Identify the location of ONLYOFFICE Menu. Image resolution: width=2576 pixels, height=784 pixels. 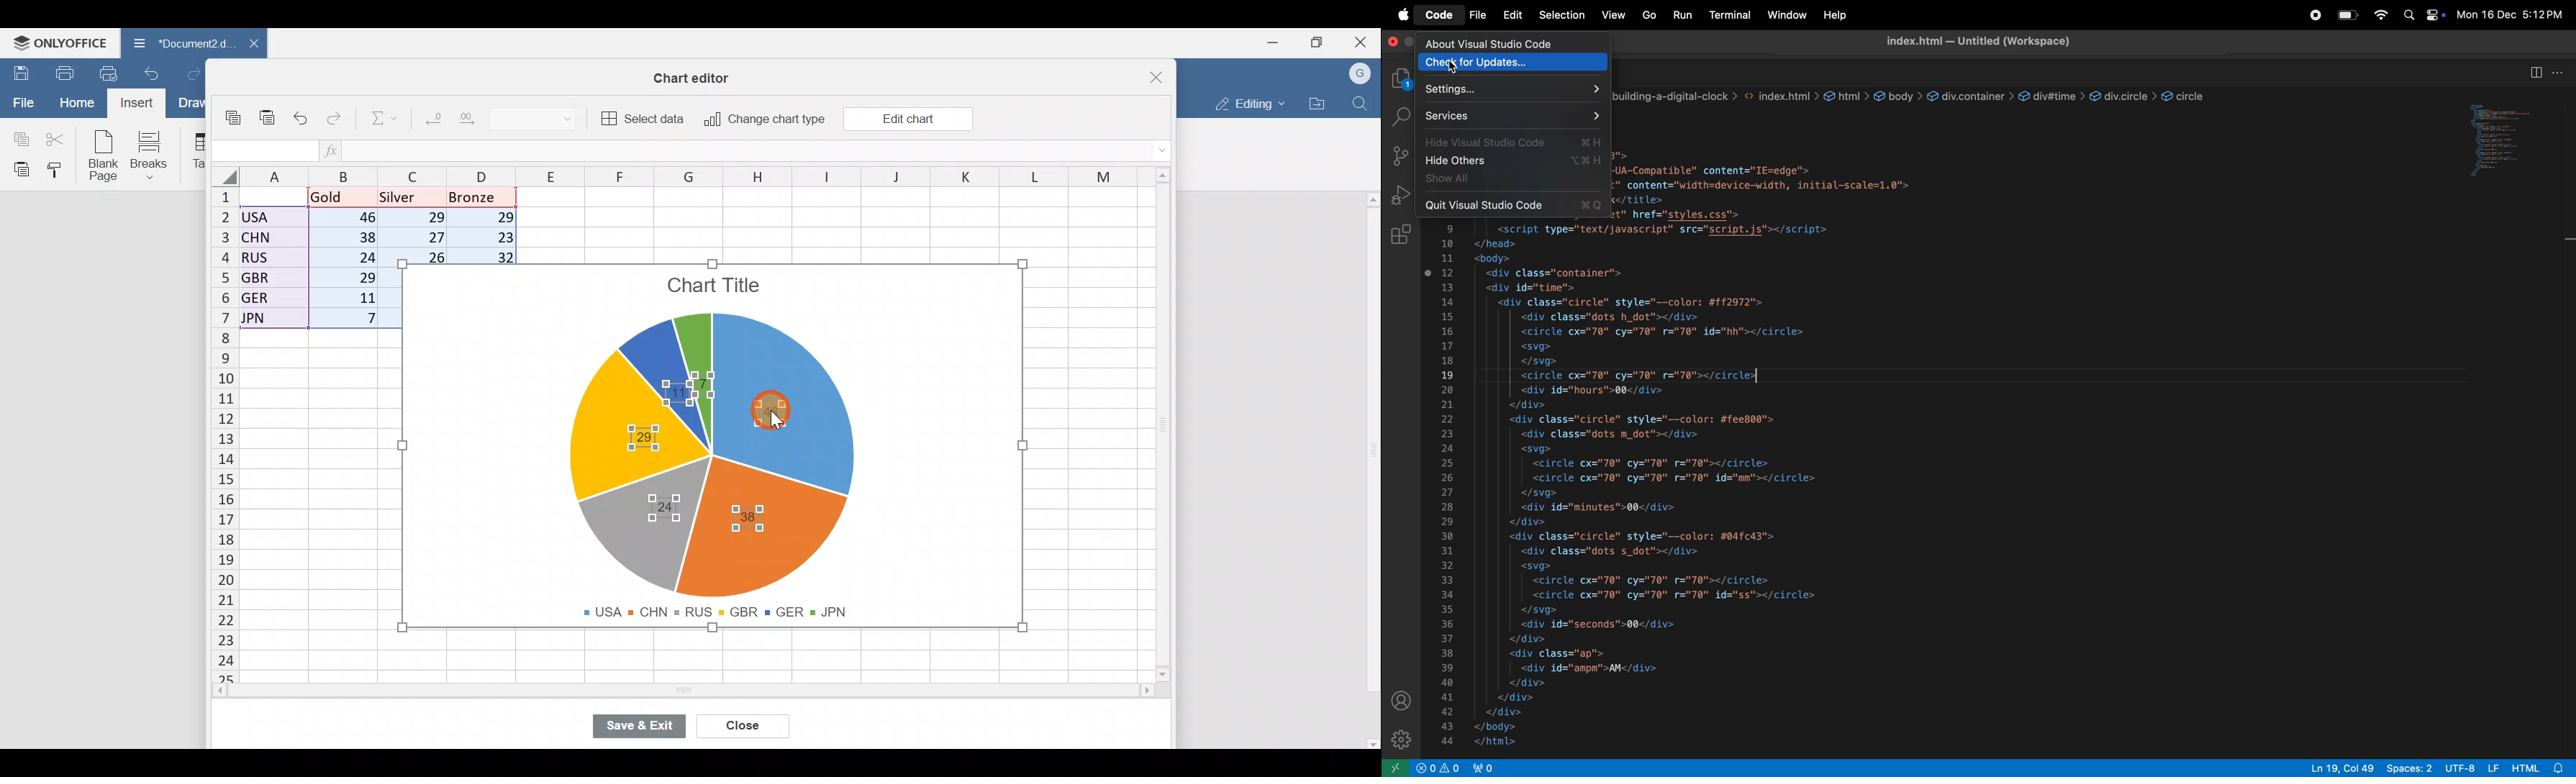
(58, 42).